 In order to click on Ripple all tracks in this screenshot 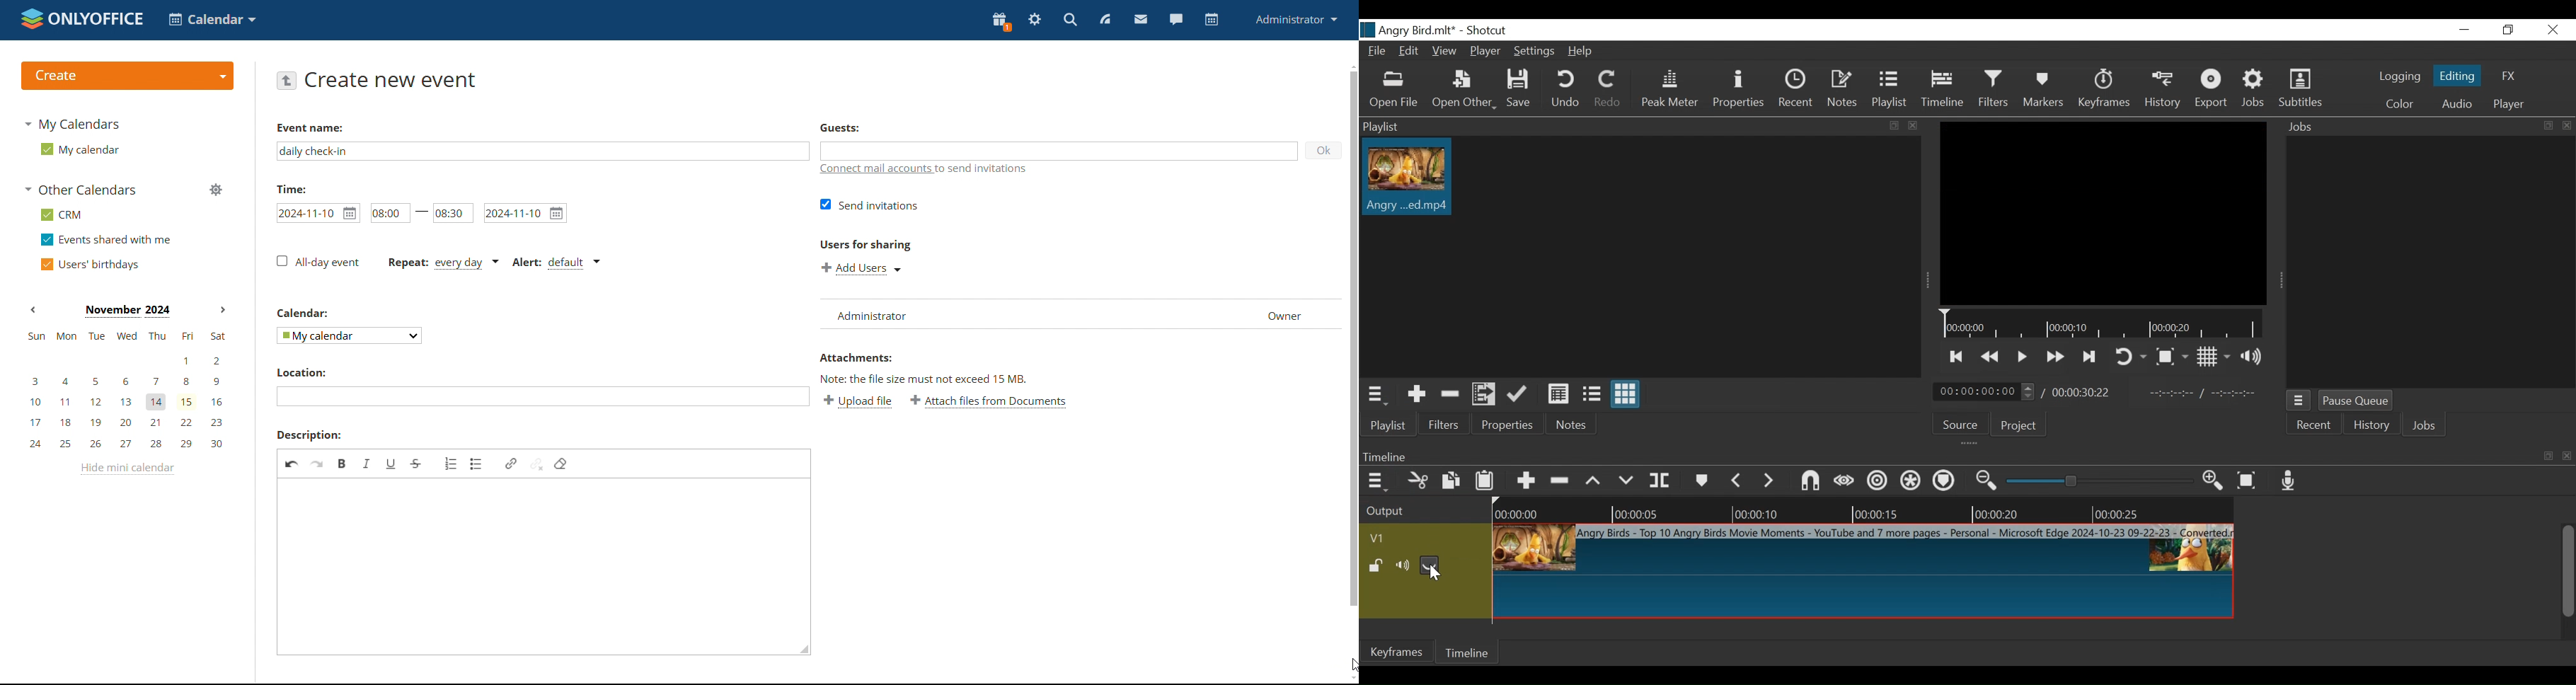, I will do `click(1909, 482)`.